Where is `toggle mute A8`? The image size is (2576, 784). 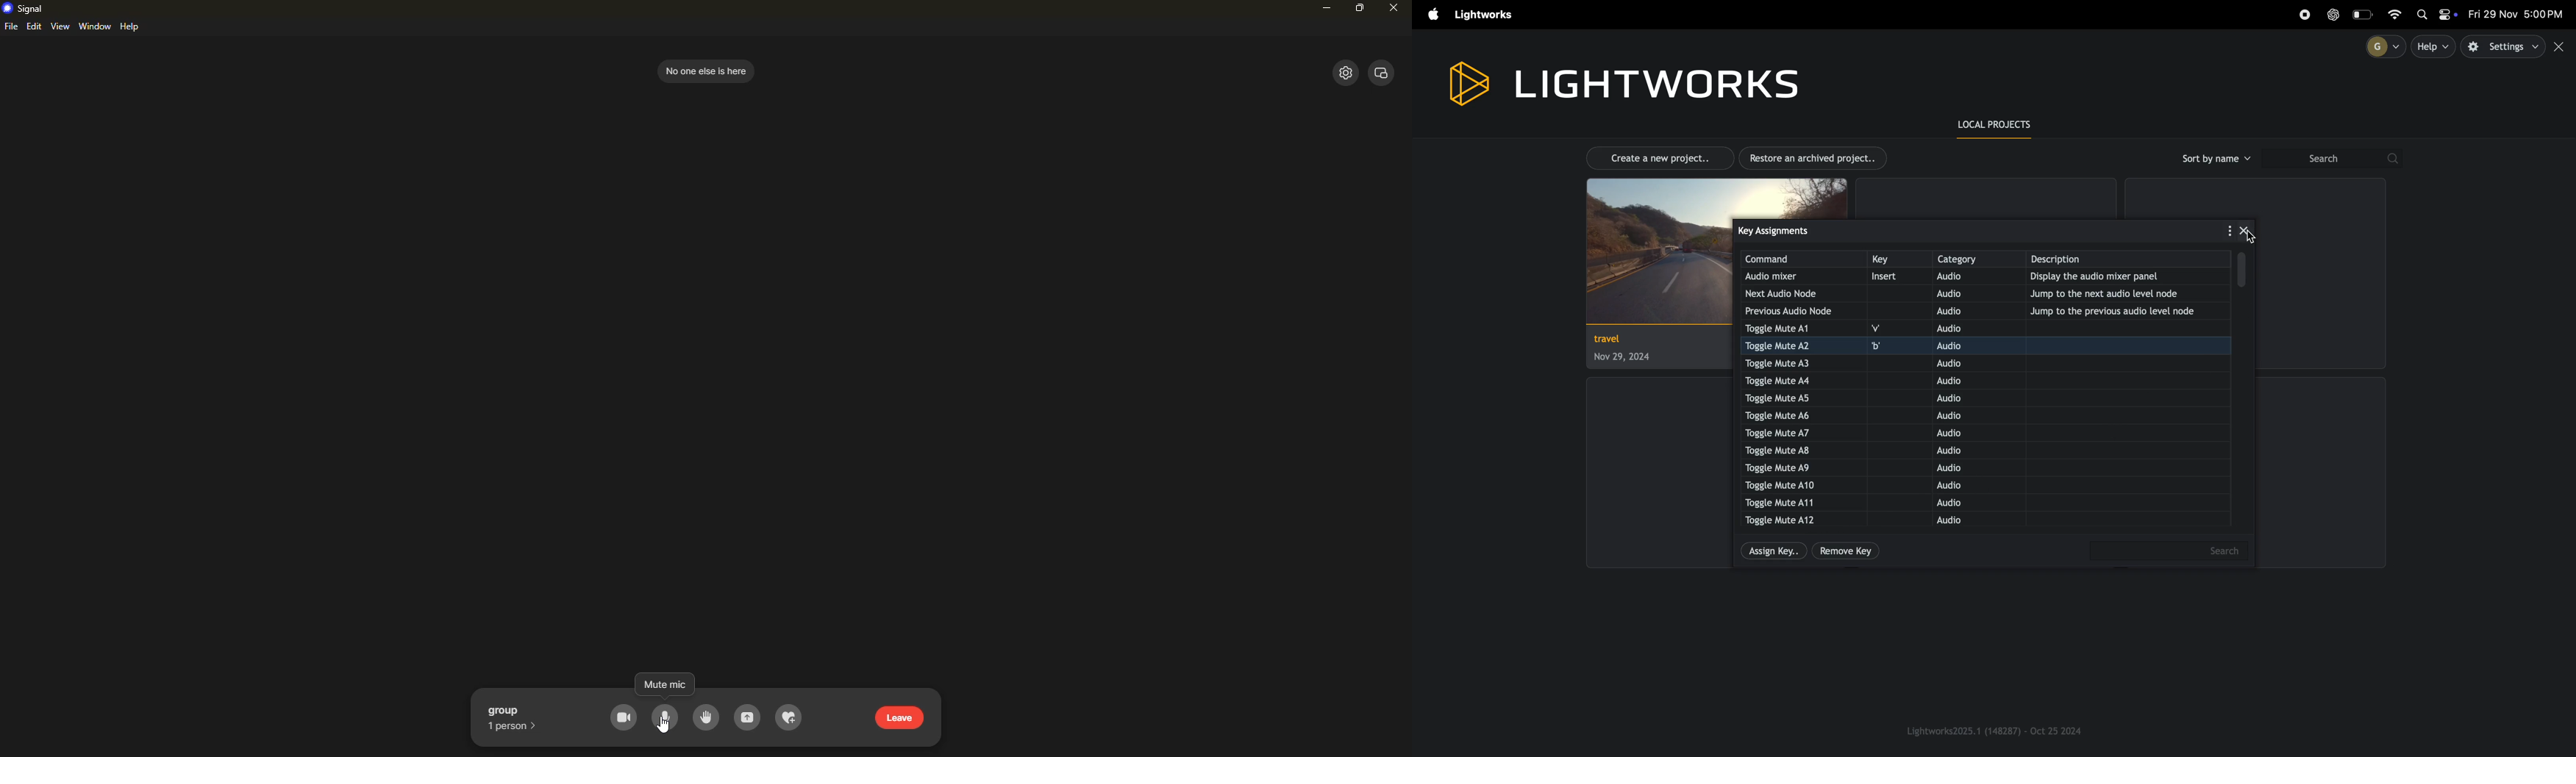
toggle mute A8 is located at coordinates (1790, 451).